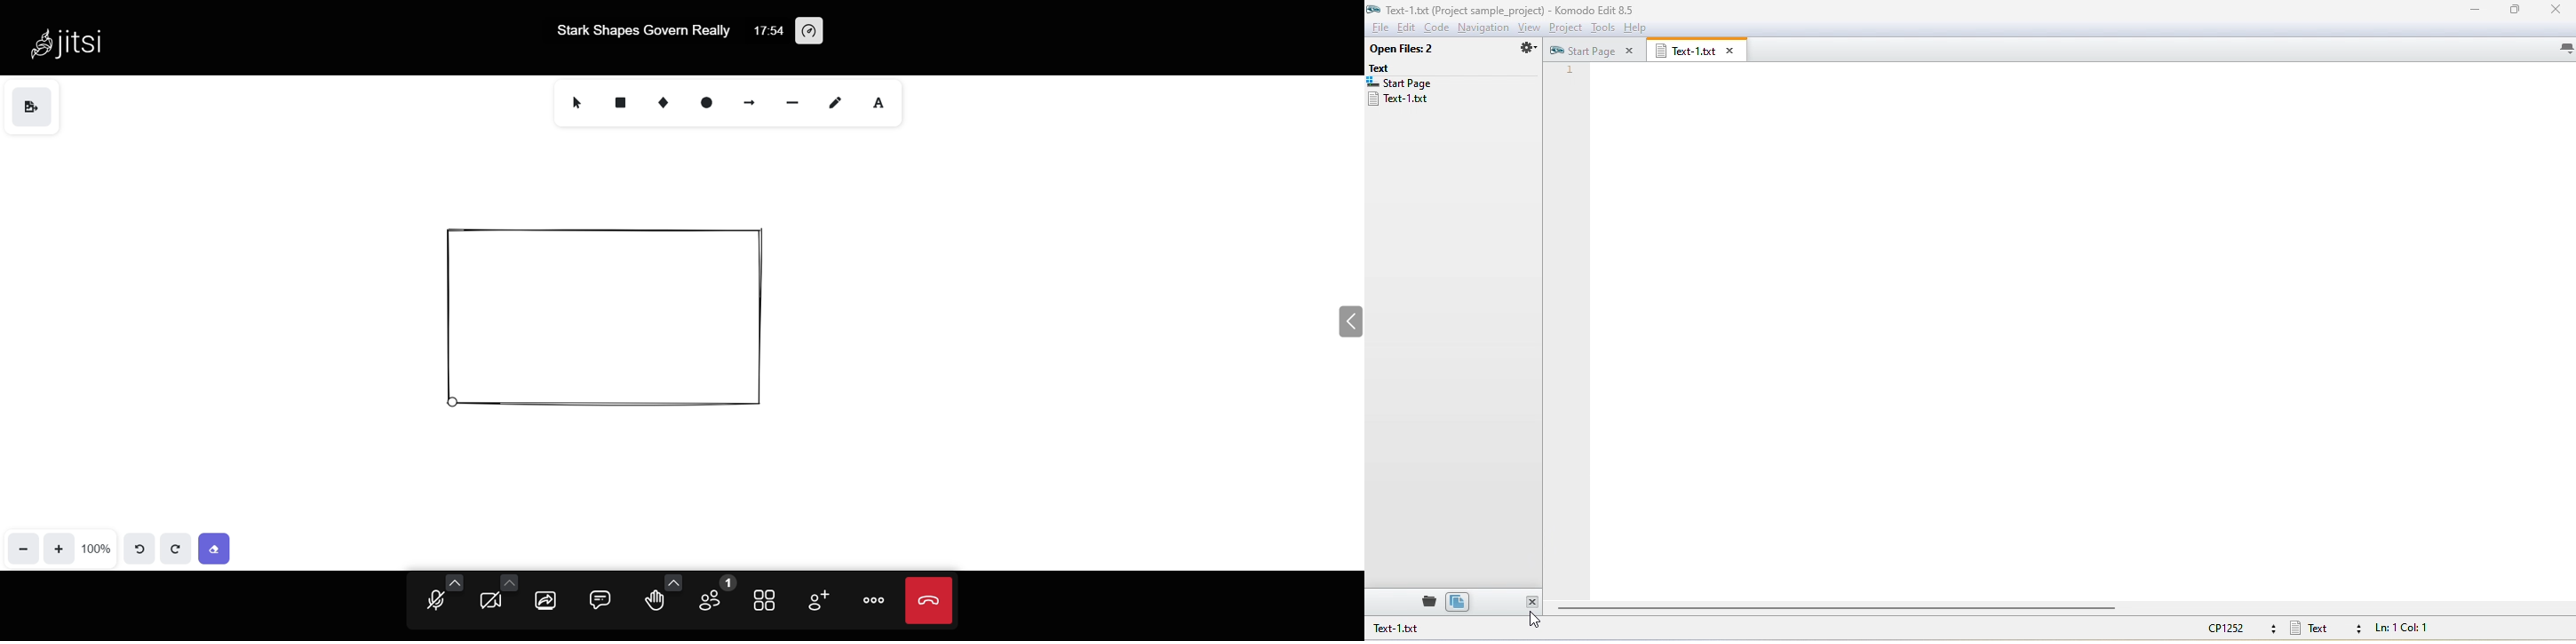 The height and width of the screenshot is (644, 2576). What do you see at coordinates (1629, 50) in the screenshot?
I see `close tab` at bounding box center [1629, 50].